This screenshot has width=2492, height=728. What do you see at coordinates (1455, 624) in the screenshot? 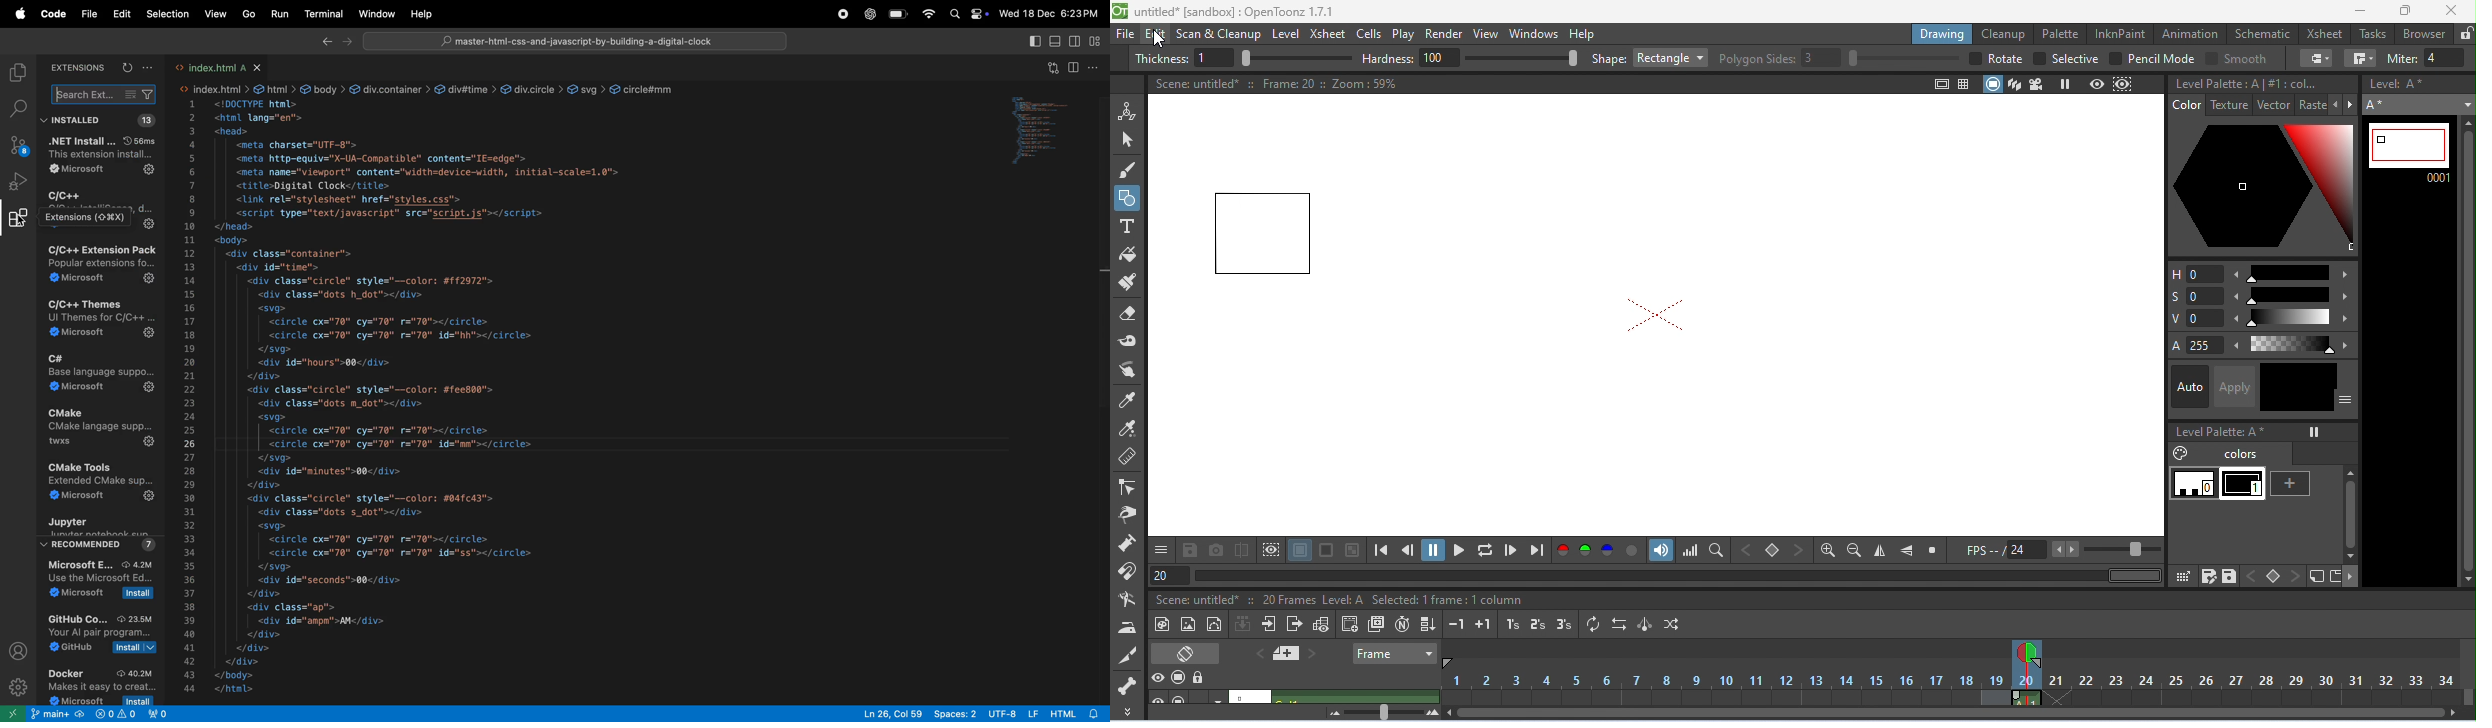
I see `decrease step` at bounding box center [1455, 624].